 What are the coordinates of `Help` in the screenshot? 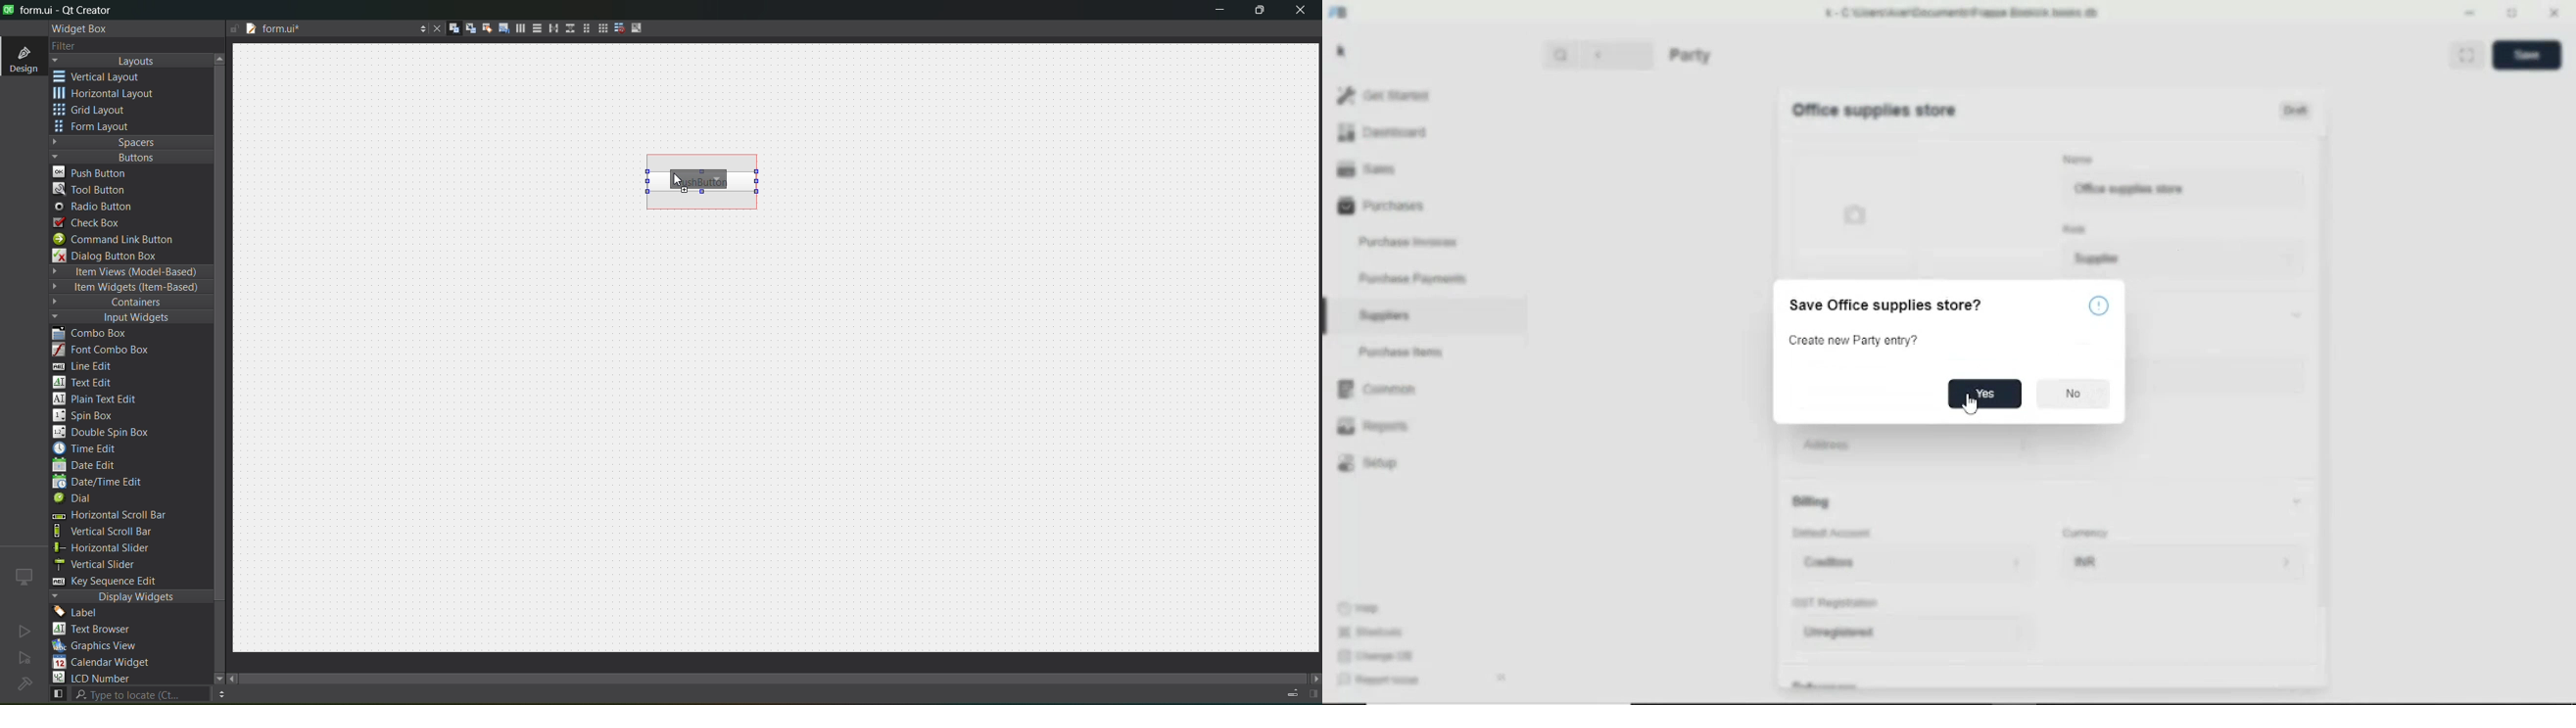 It's located at (1360, 607).